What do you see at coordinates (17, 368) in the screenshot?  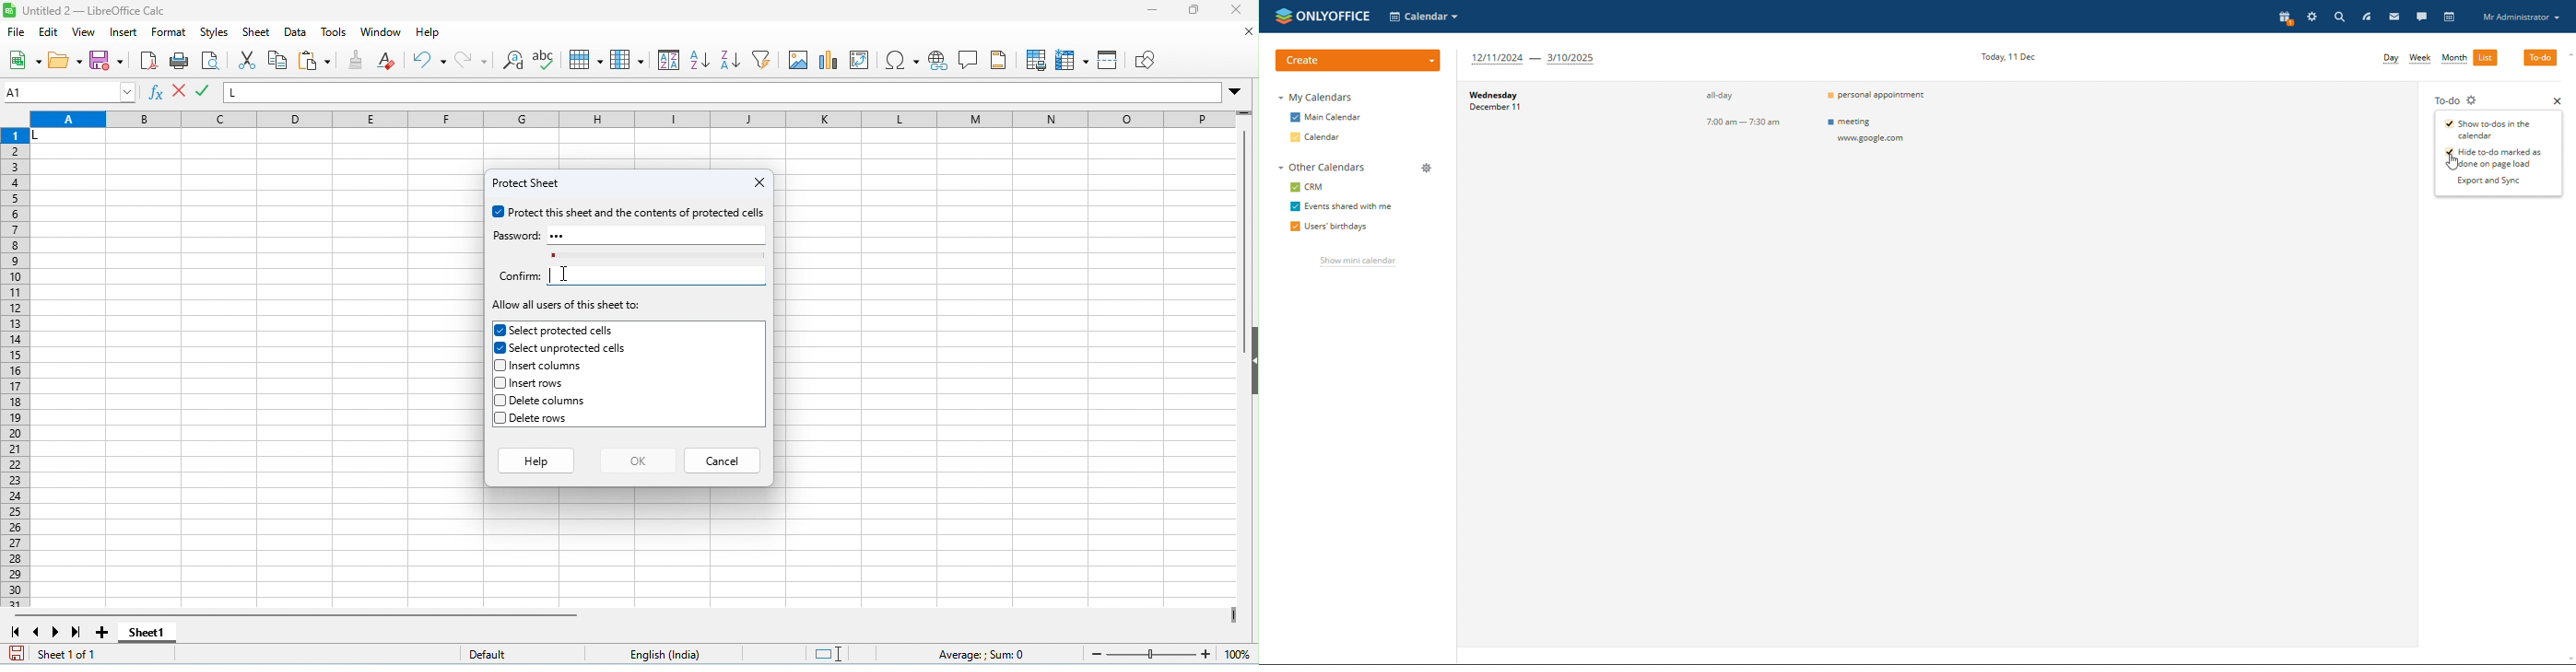 I see `row numbers` at bounding box center [17, 368].